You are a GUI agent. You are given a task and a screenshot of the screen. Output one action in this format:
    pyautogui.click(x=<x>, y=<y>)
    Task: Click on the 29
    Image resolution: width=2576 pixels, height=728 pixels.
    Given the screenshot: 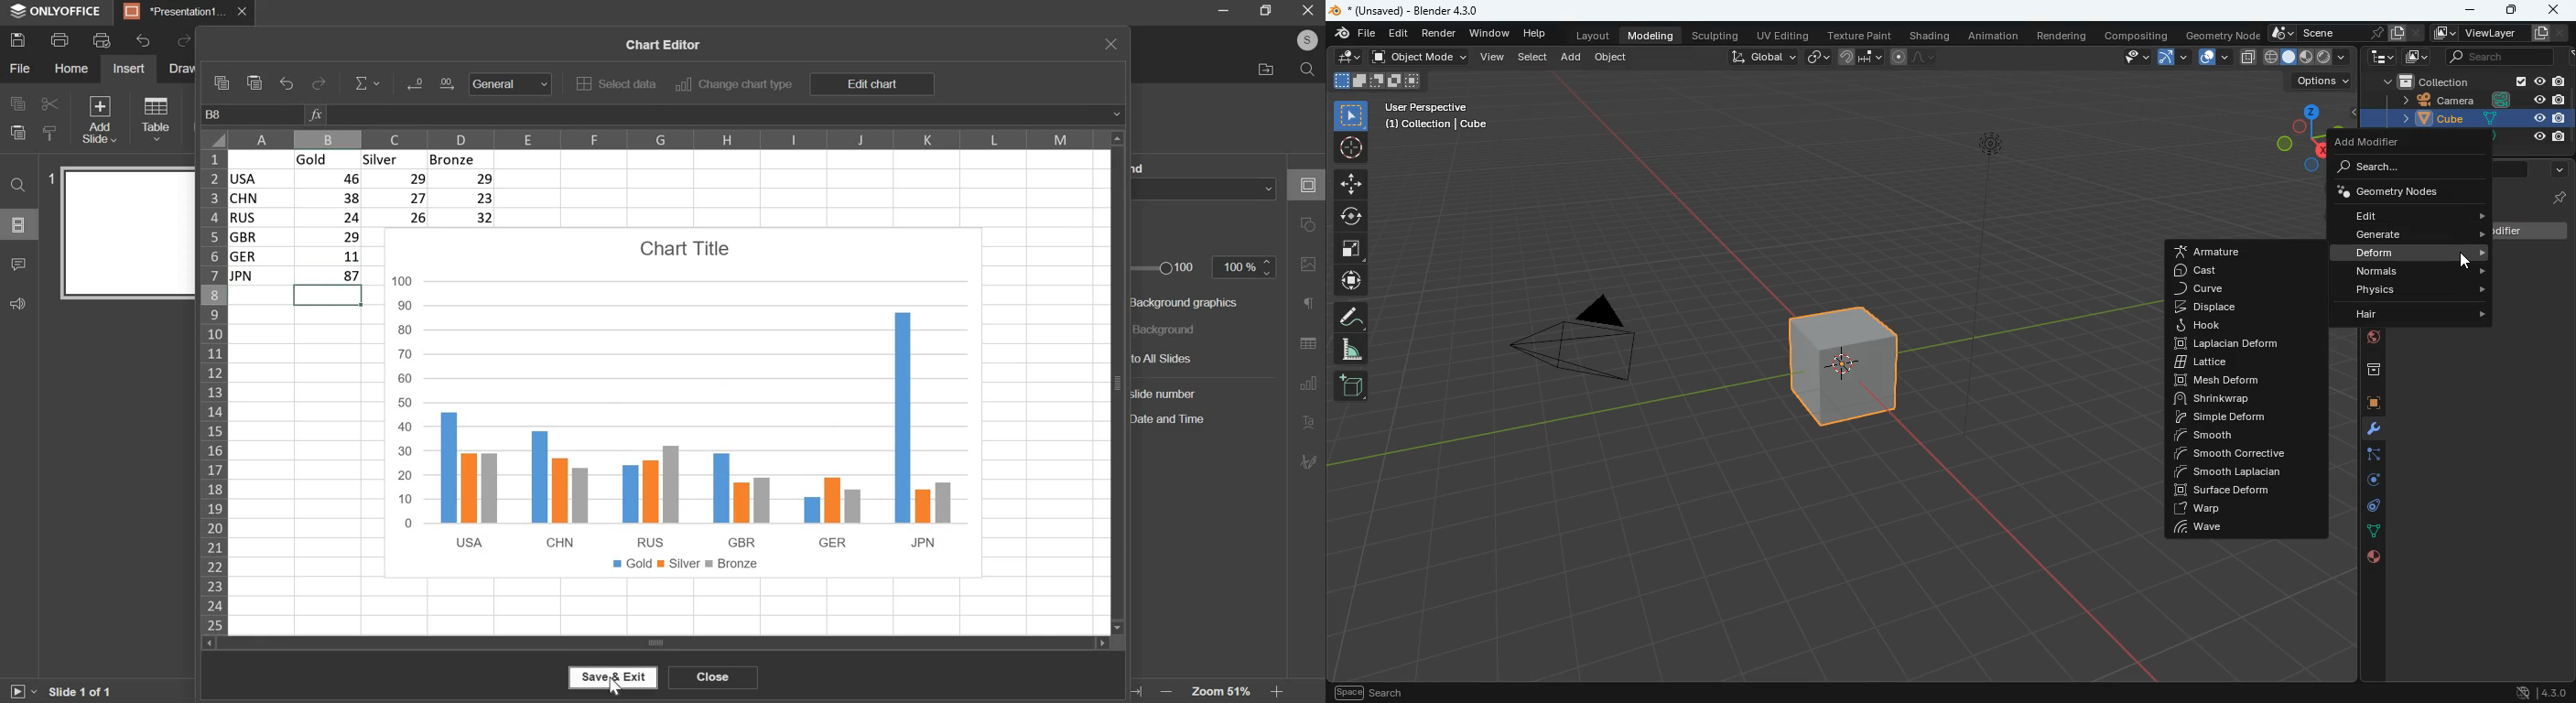 What is the action you would take?
    pyautogui.click(x=397, y=181)
    